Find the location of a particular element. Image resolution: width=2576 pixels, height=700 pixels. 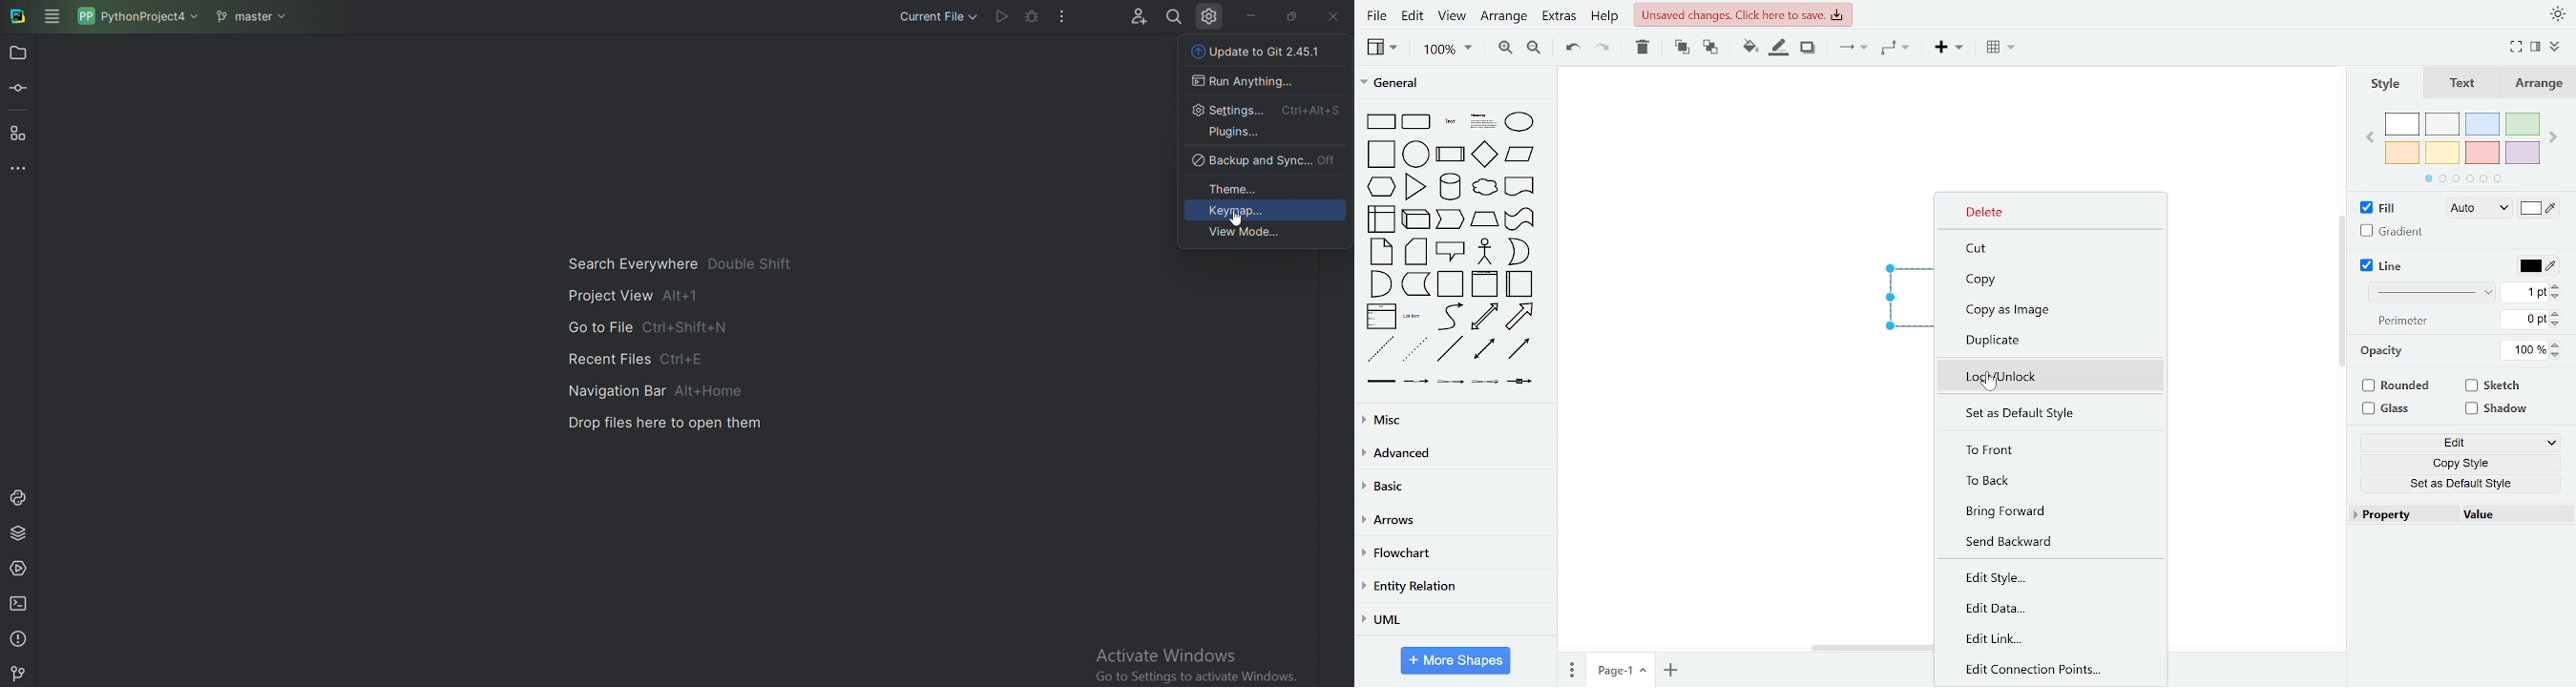

directional connector is located at coordinates (1517, 350).